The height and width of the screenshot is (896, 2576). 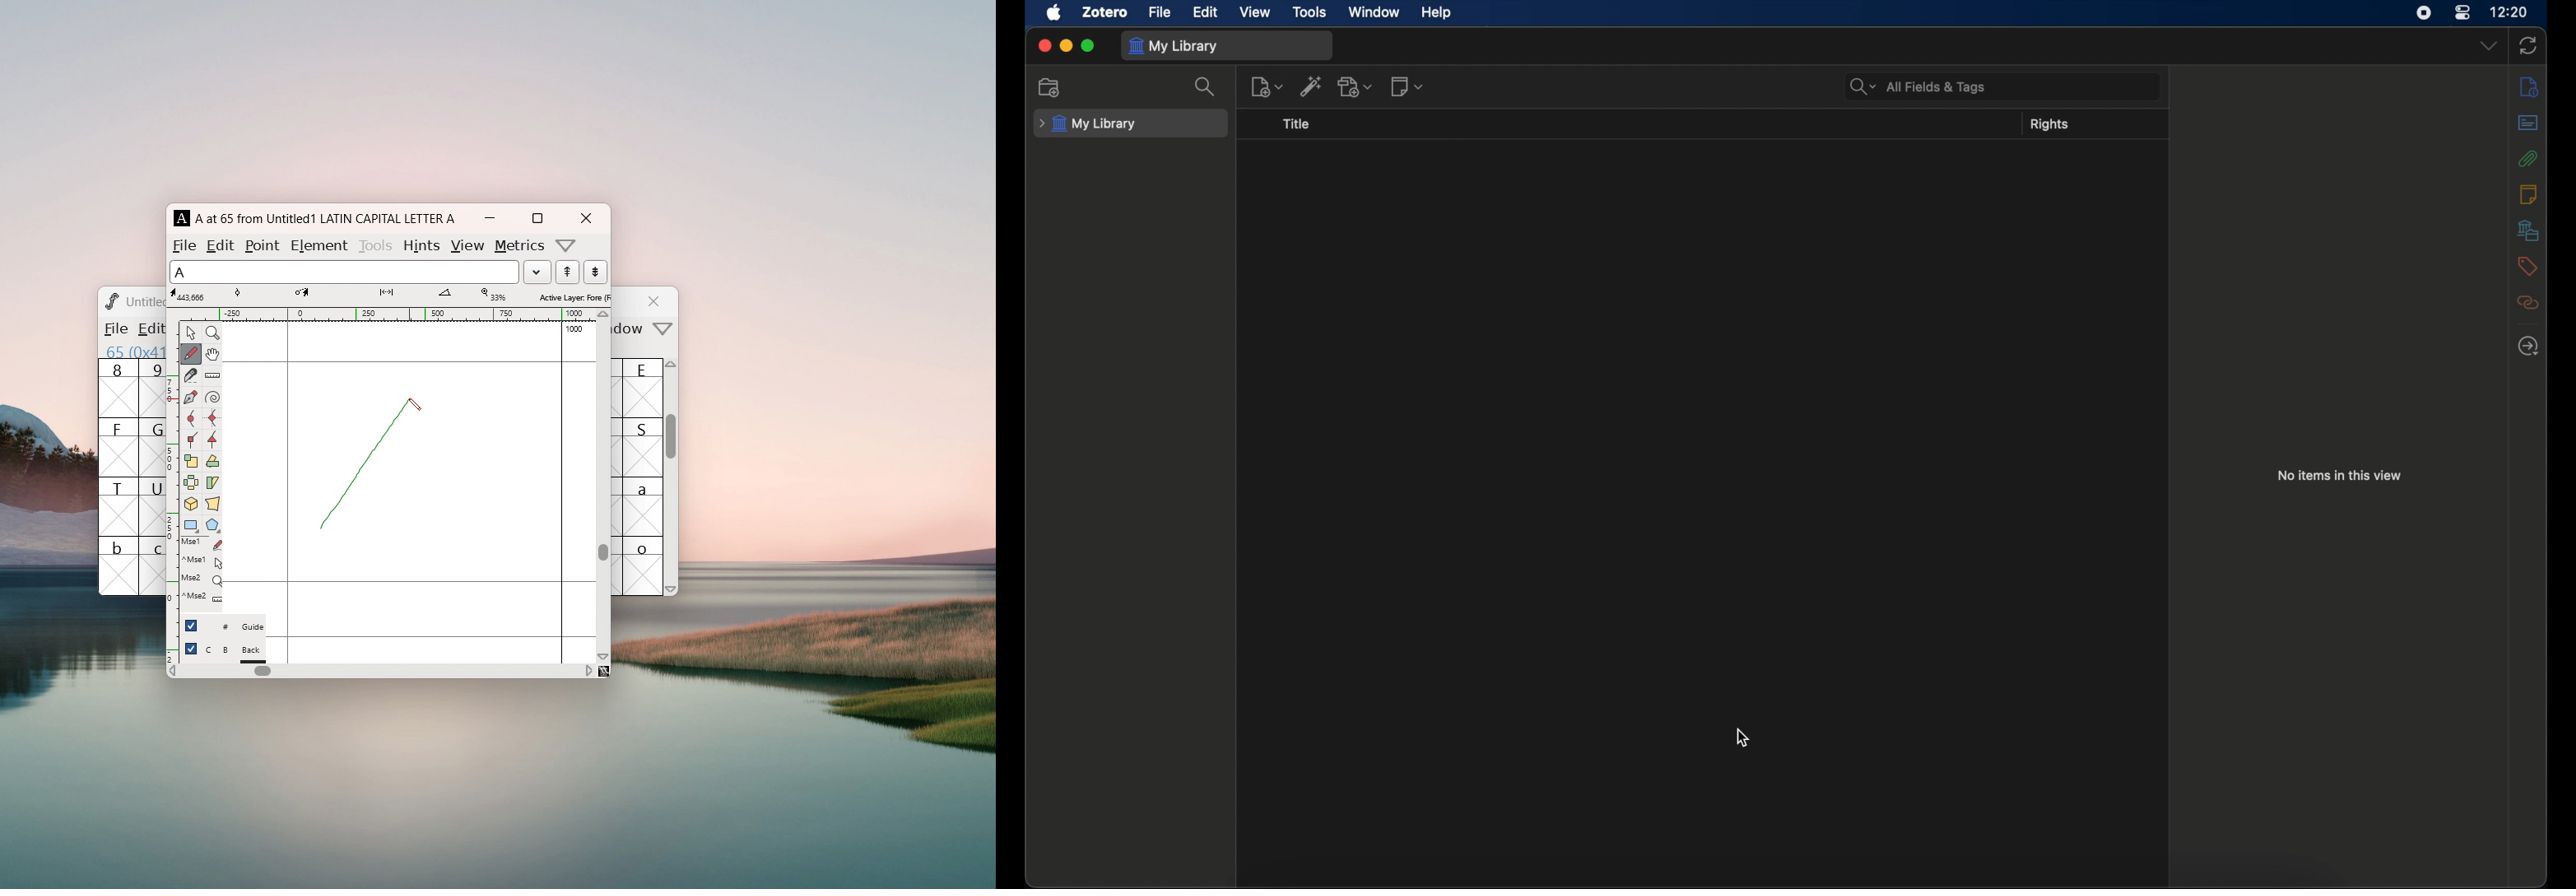 What do you see at coordinates (595, 272) in the screenshot?
I see `show the previous word in the wordlist` at bounding box center [595, 272].